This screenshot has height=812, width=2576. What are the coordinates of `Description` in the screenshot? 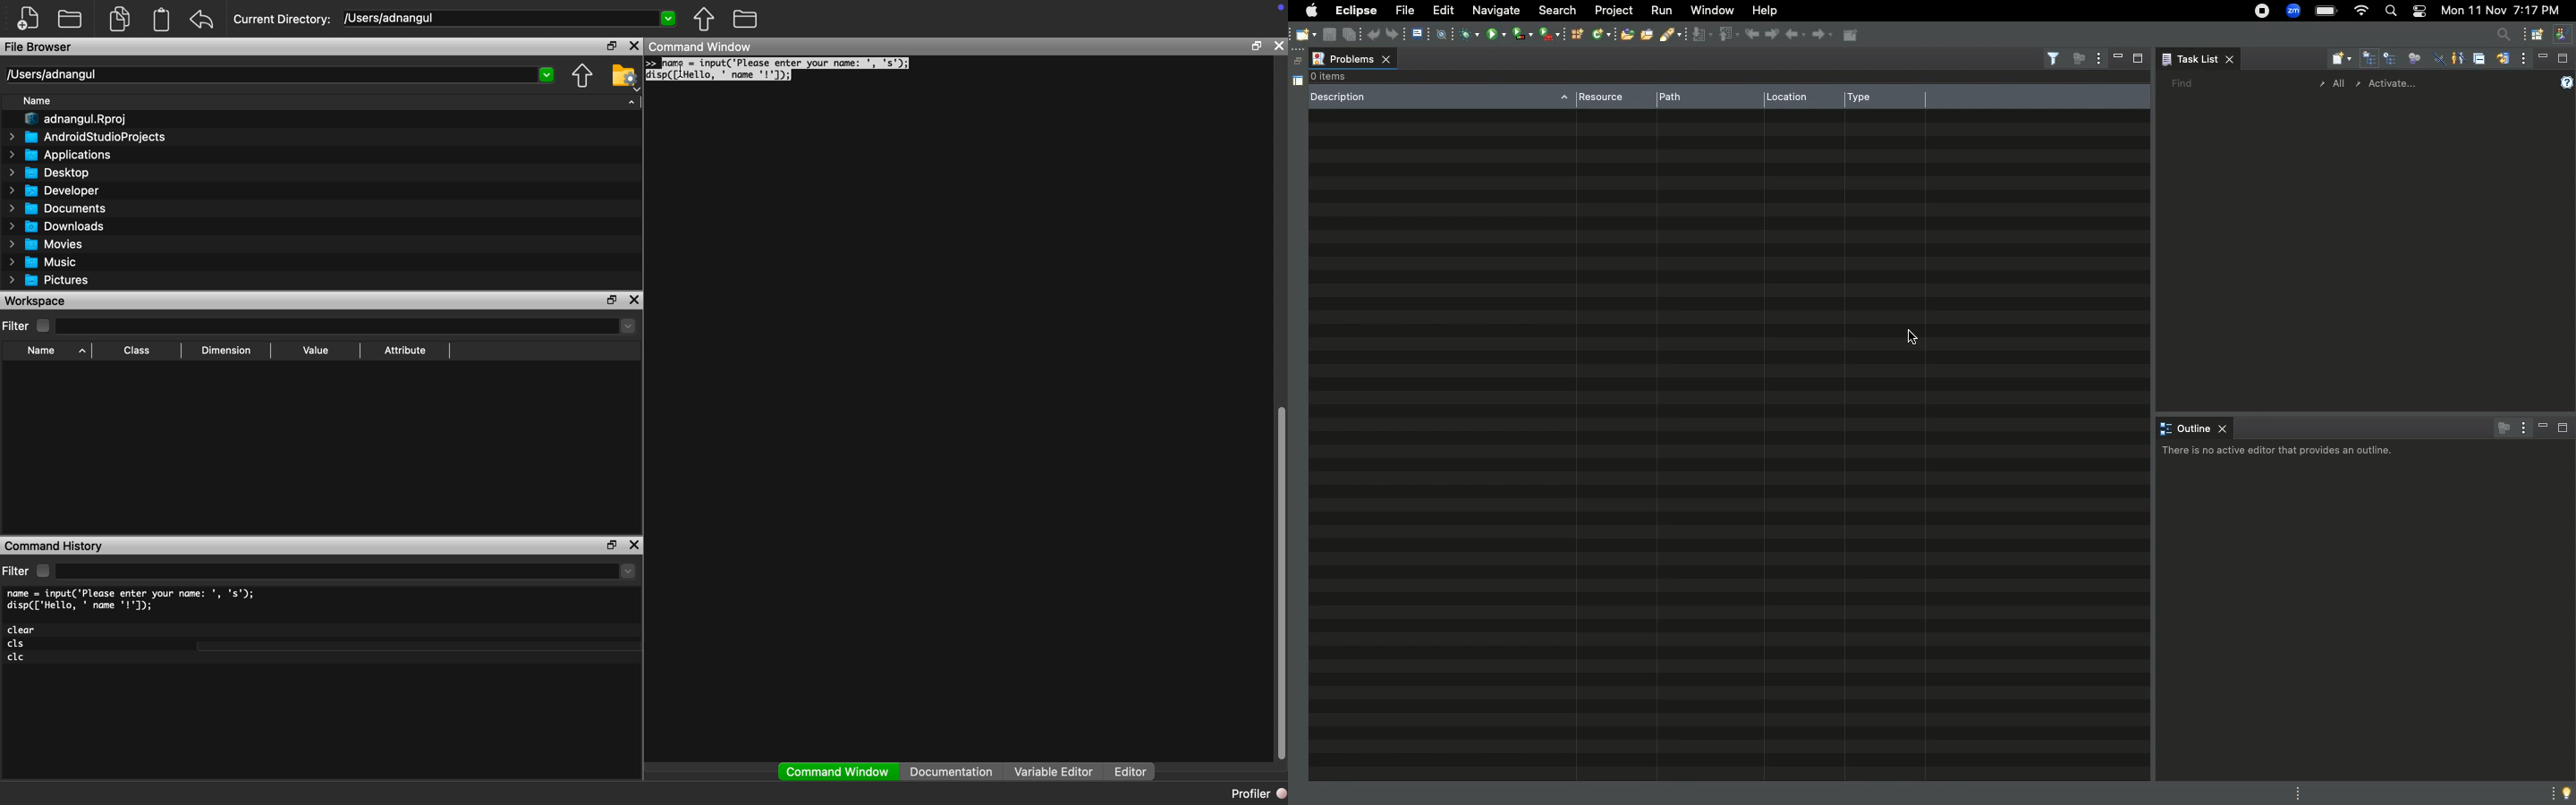 It's located at (1440, 97).